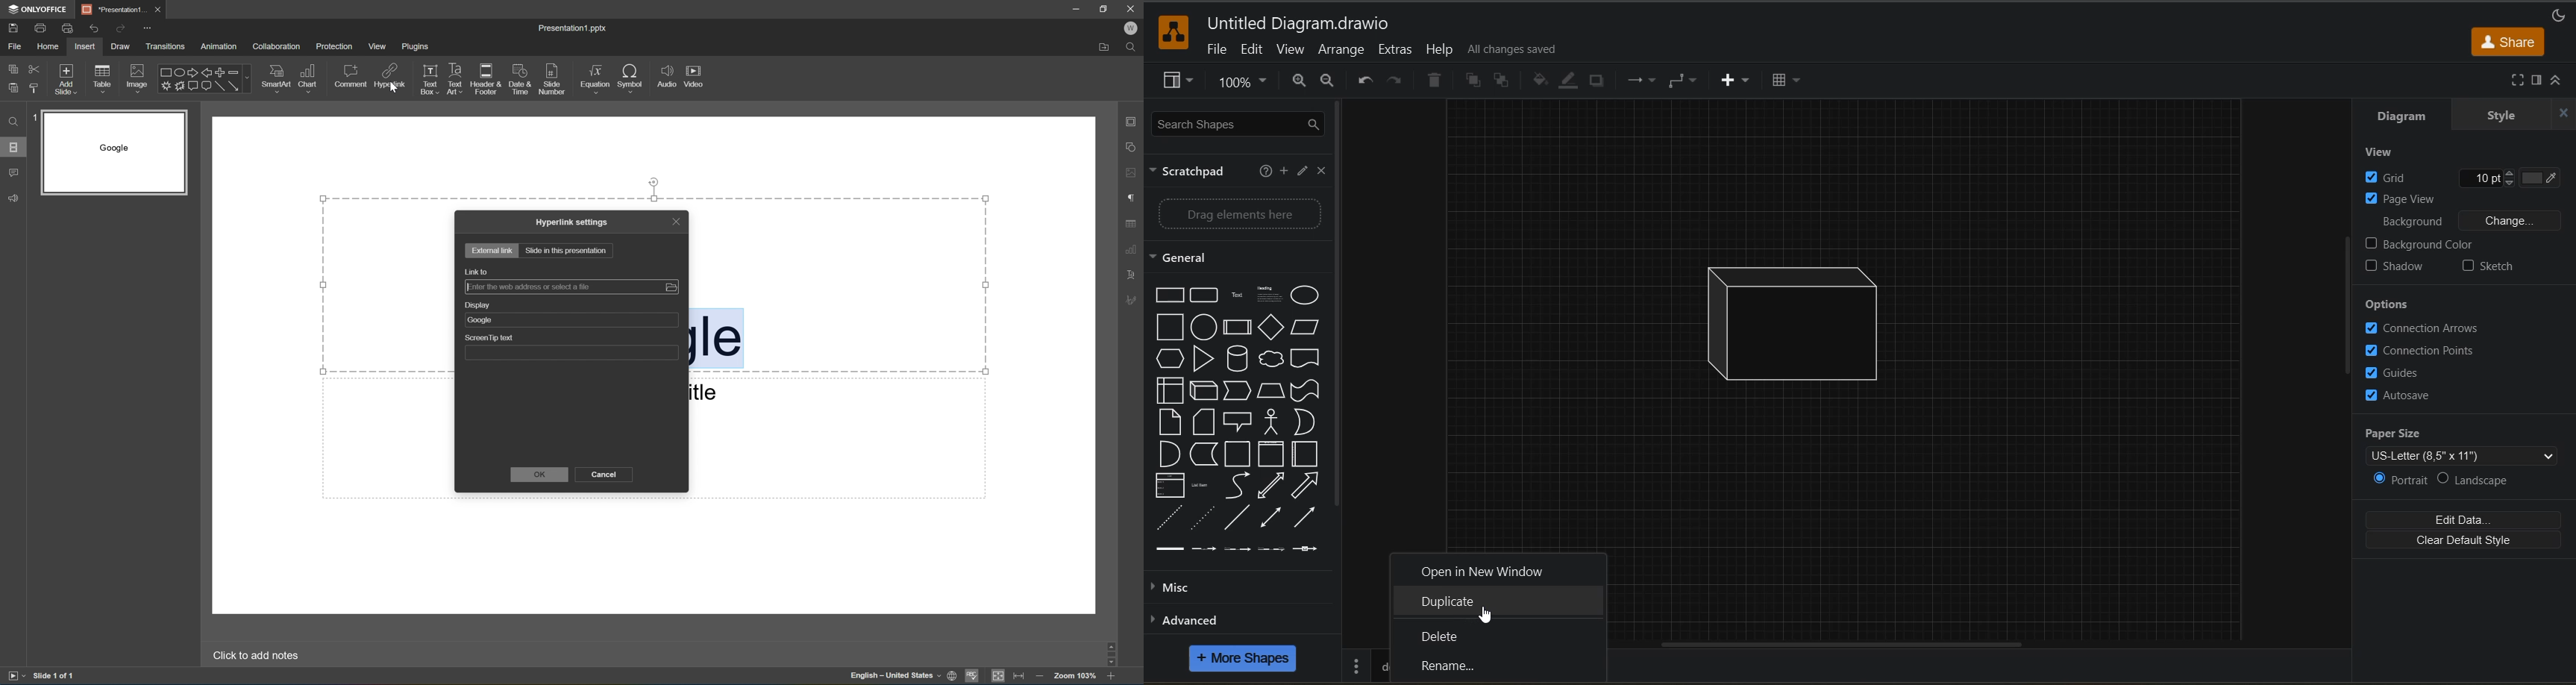  Describe the element at coordinates (2511, 43) in the screenshot. I see `share` at that location.